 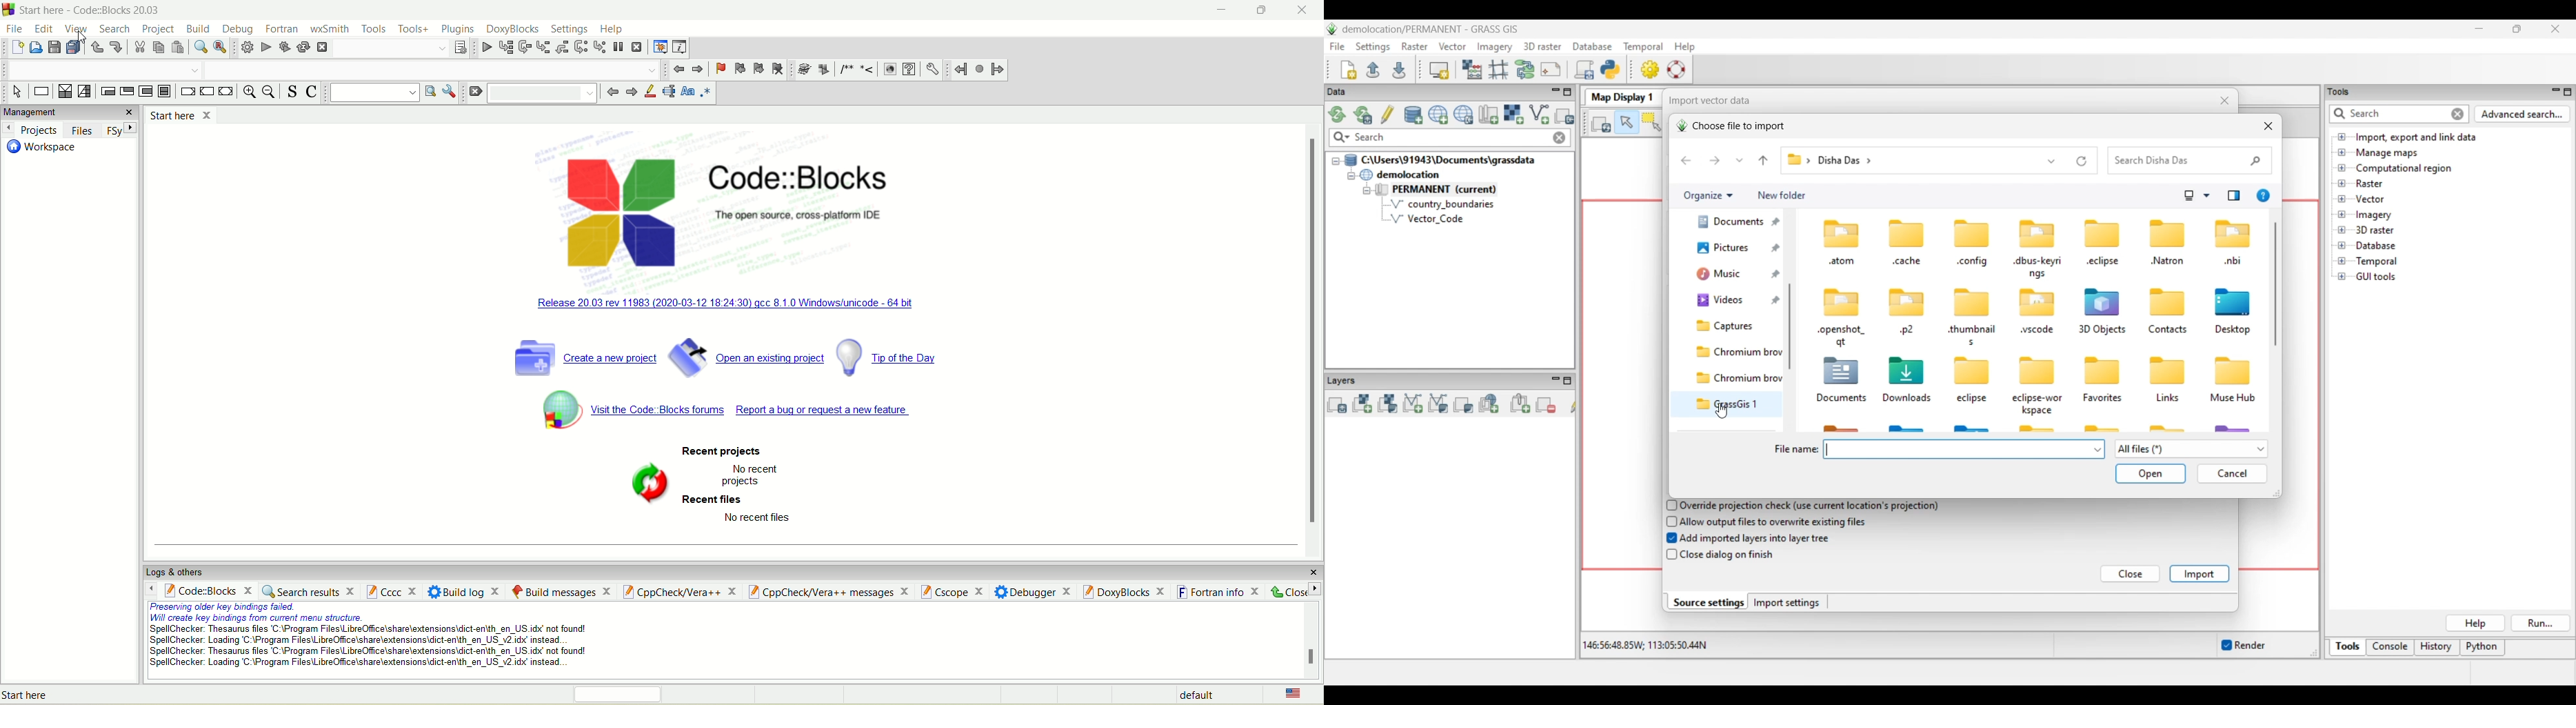 I want to click on Preserving older key bindings failed.

Will create key bindings from current menu structure.

SpellChecker: Thesaurus files ‘C:\Program Files\LibreOffce\share\extensions\dict-enth_en_US id not found!
SpellChecker: Loading C:\Program Files\LibreOffice\sharetextensionsdict-enlth_en_US_v2 idx instead
SpellChecker: Thesaurus files C:\Program Files\LibreOffce\sharelextensions\dict-enth en_US. idx not found!
SpellChecker: Loading C:\Program Files\LibreOfice\sharelextensions\dict-enlth_en_US_v2idx instead, so click(x=361, y=639).